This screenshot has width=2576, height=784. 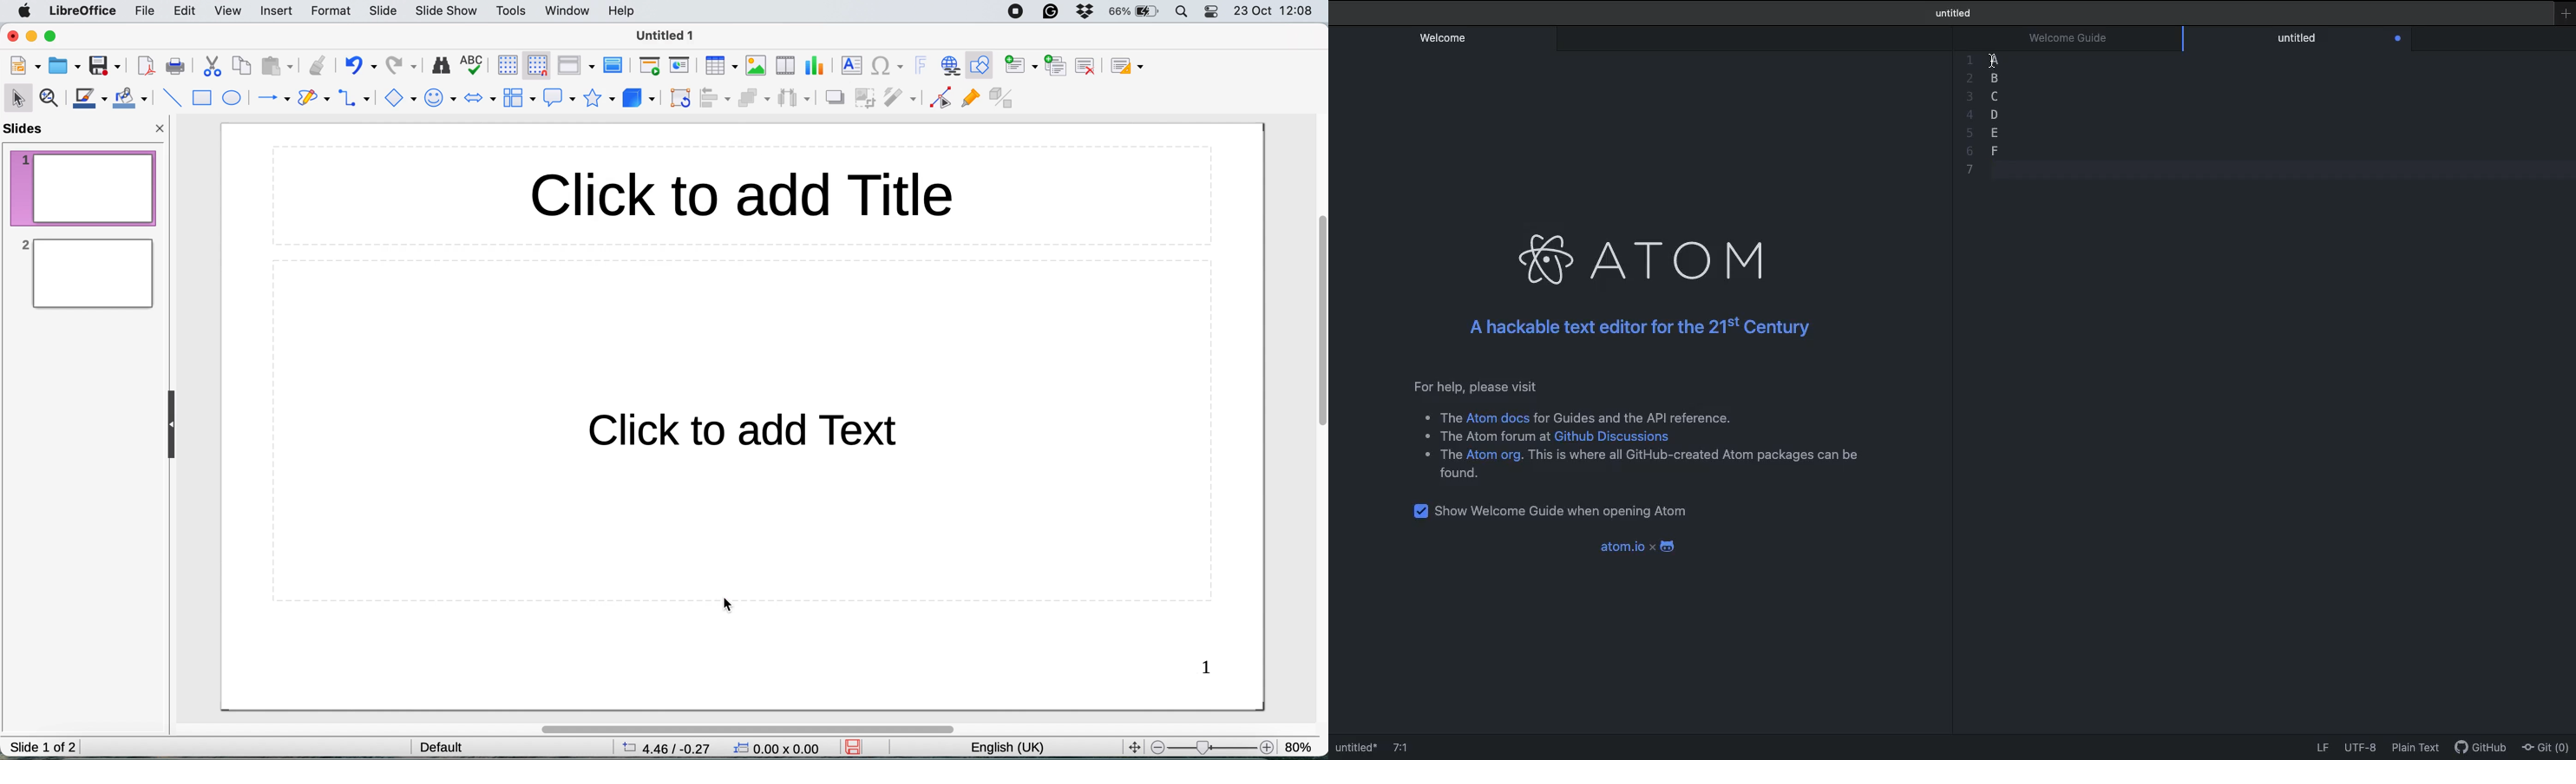 What do you see at coordinates (983, 66) in the screenshot?
I see `show draw functions` at bounding box center [983, 66].